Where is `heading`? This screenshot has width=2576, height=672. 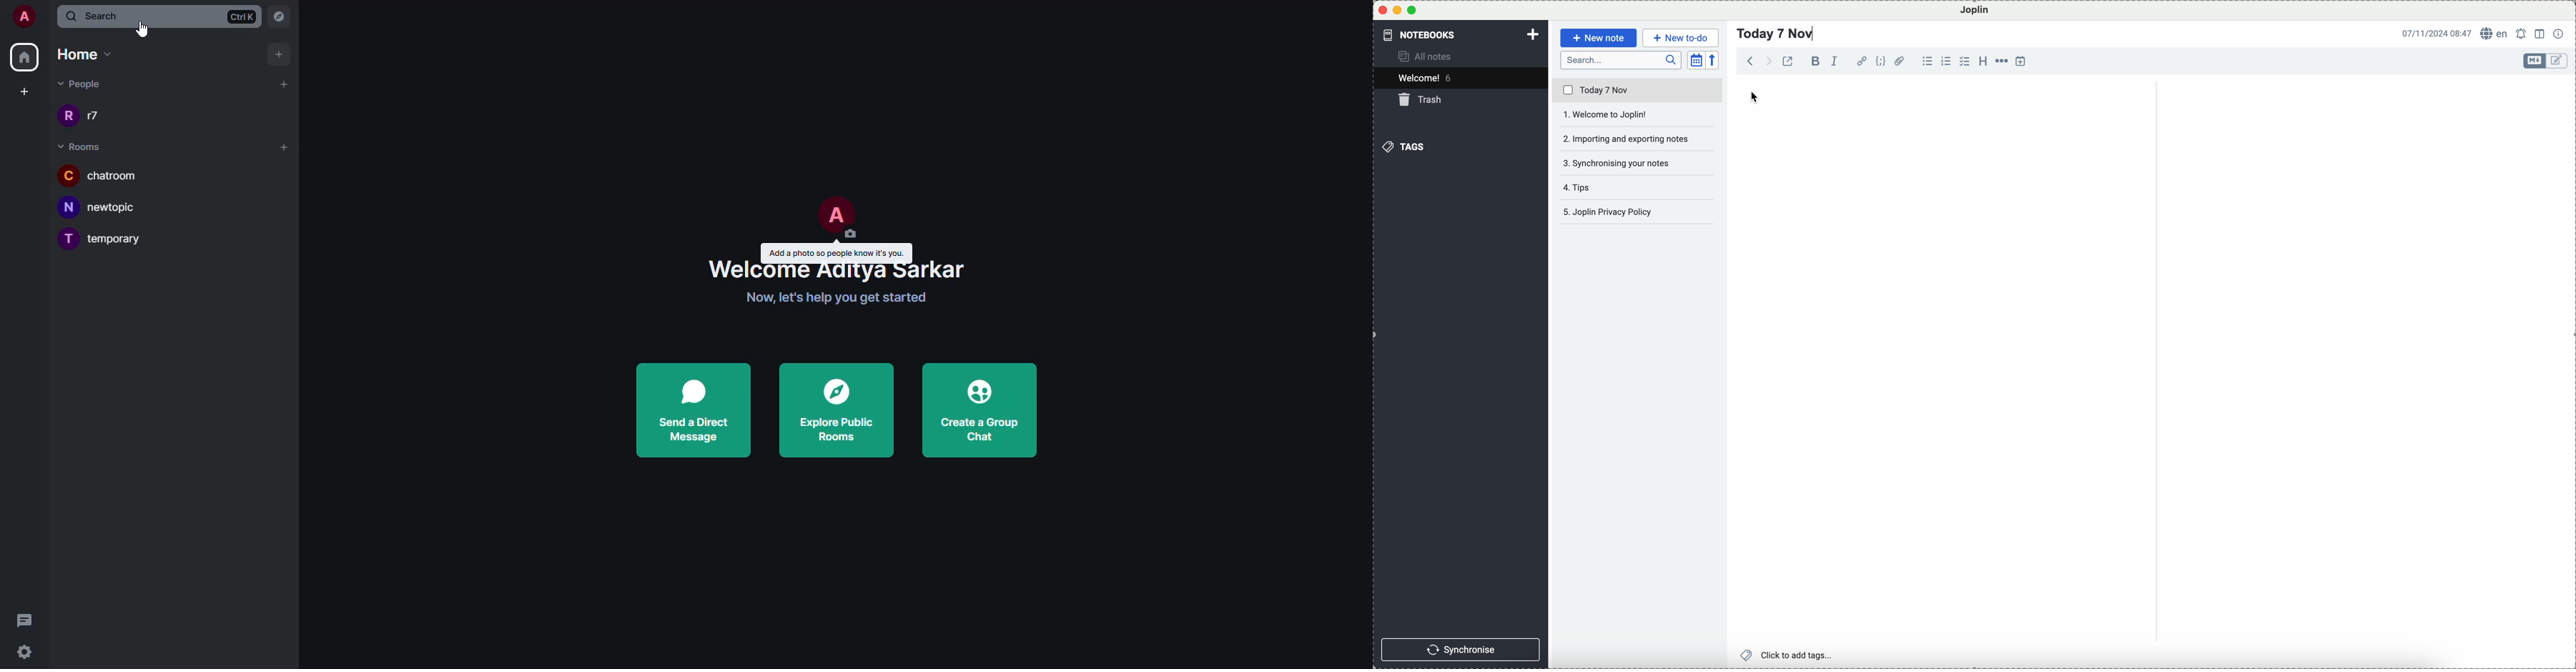 heading is located at coordinates (1983, 60).